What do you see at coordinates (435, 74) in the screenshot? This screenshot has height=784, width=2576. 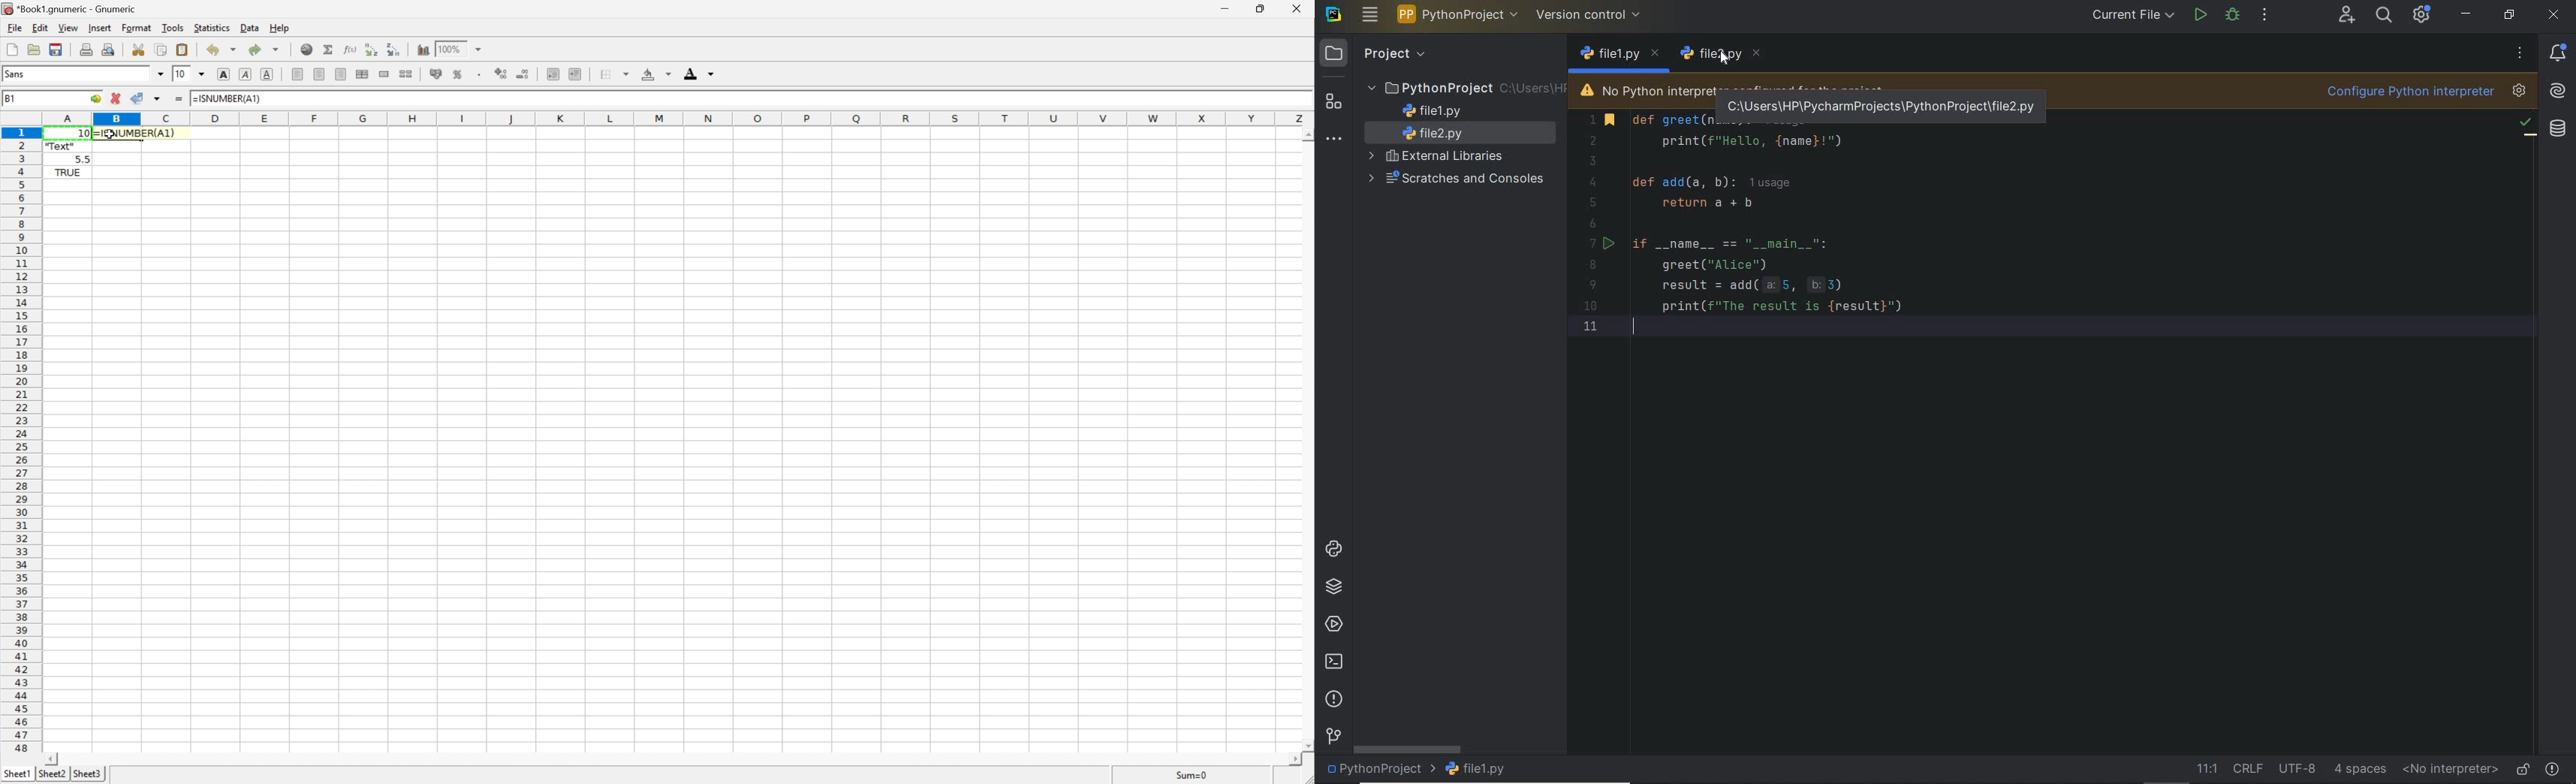 I see `Format selection as accounting` at bounding box center [435, 74].